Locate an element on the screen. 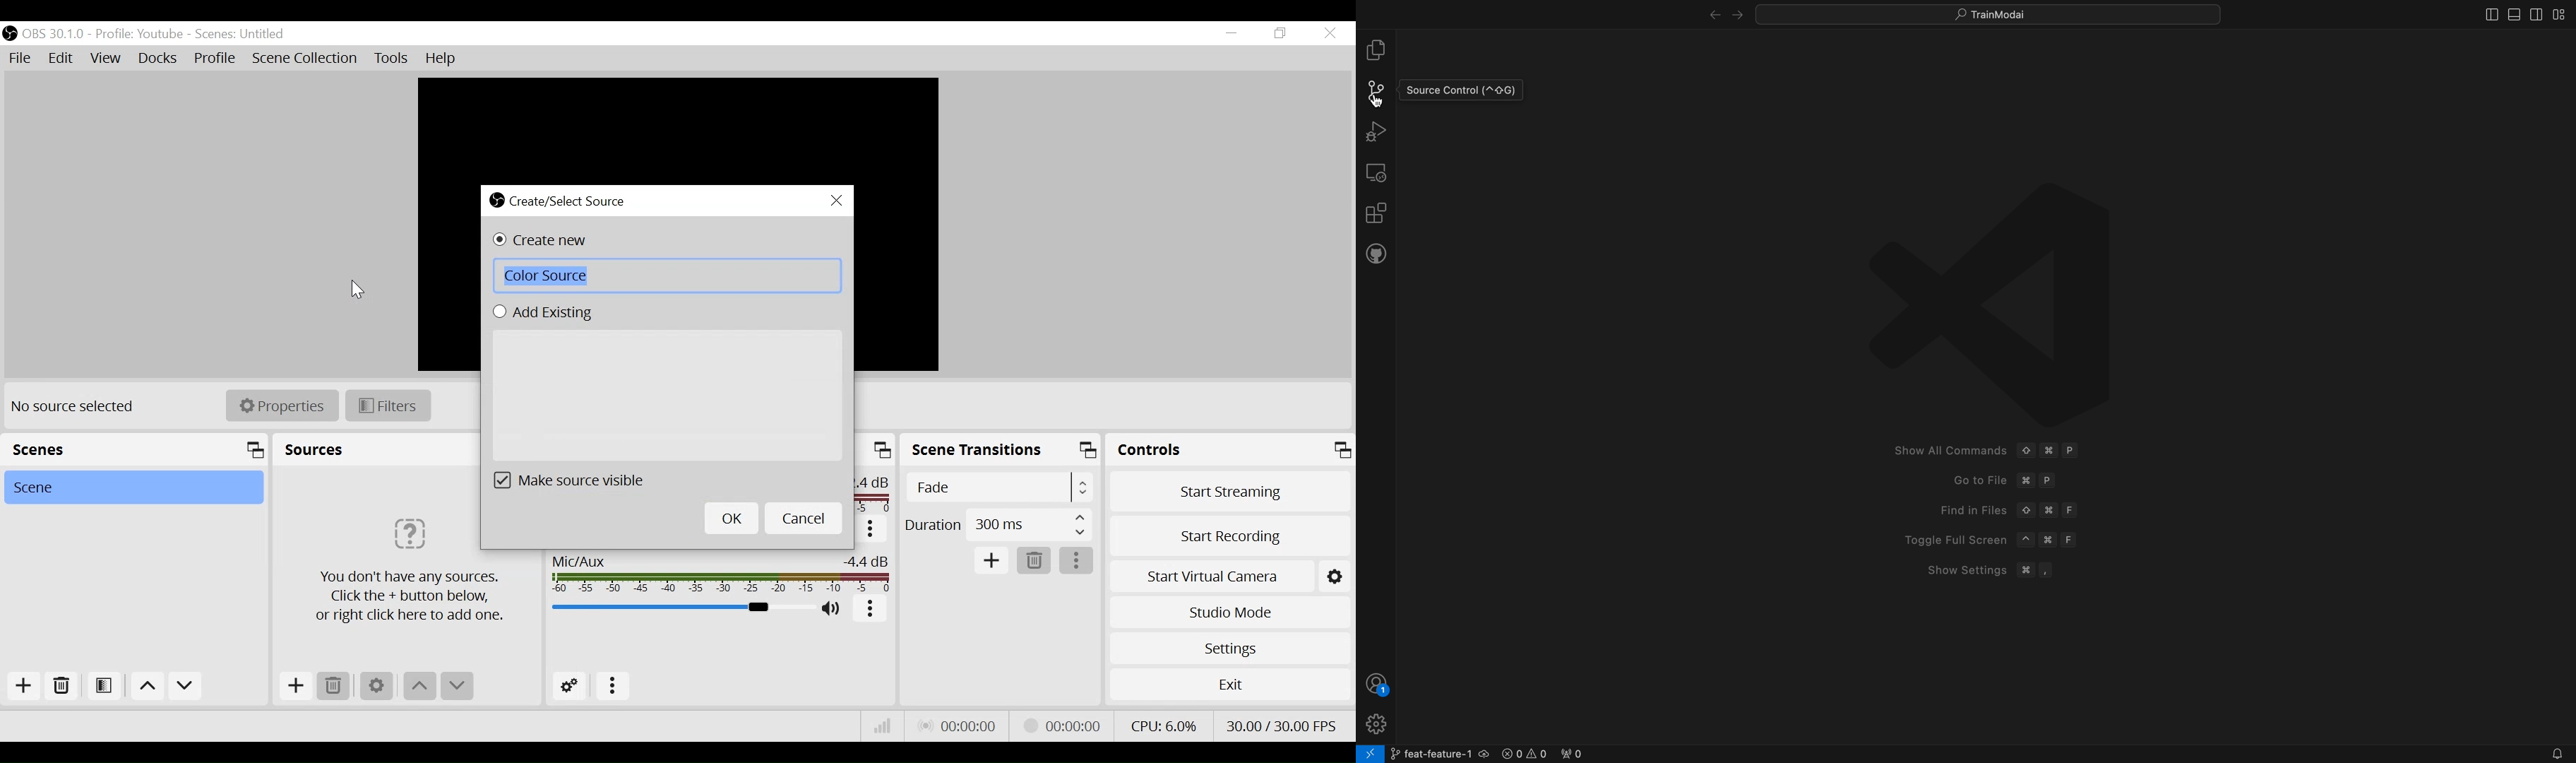 This screenshot has width=2576, height=784. Add is located at coordinates (992, 561).